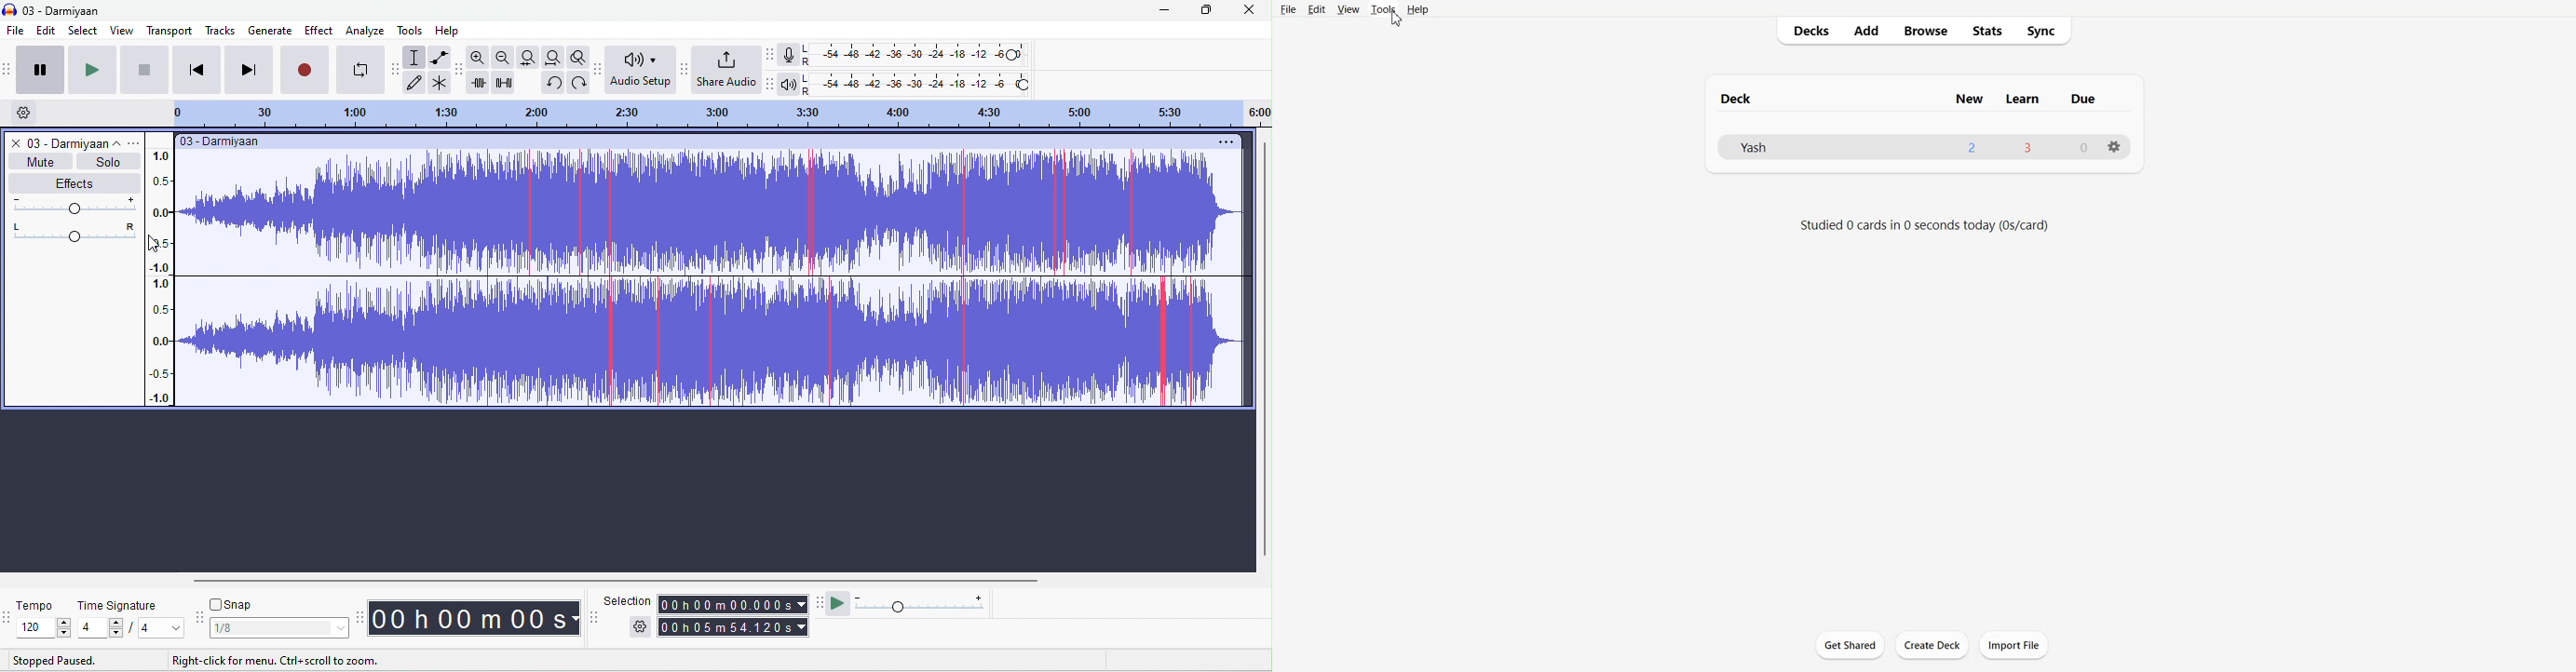 The image size is (2576, 672). Describe the element at coordinates (1203, 10) in the screenshot. I see `maximize` at that location.